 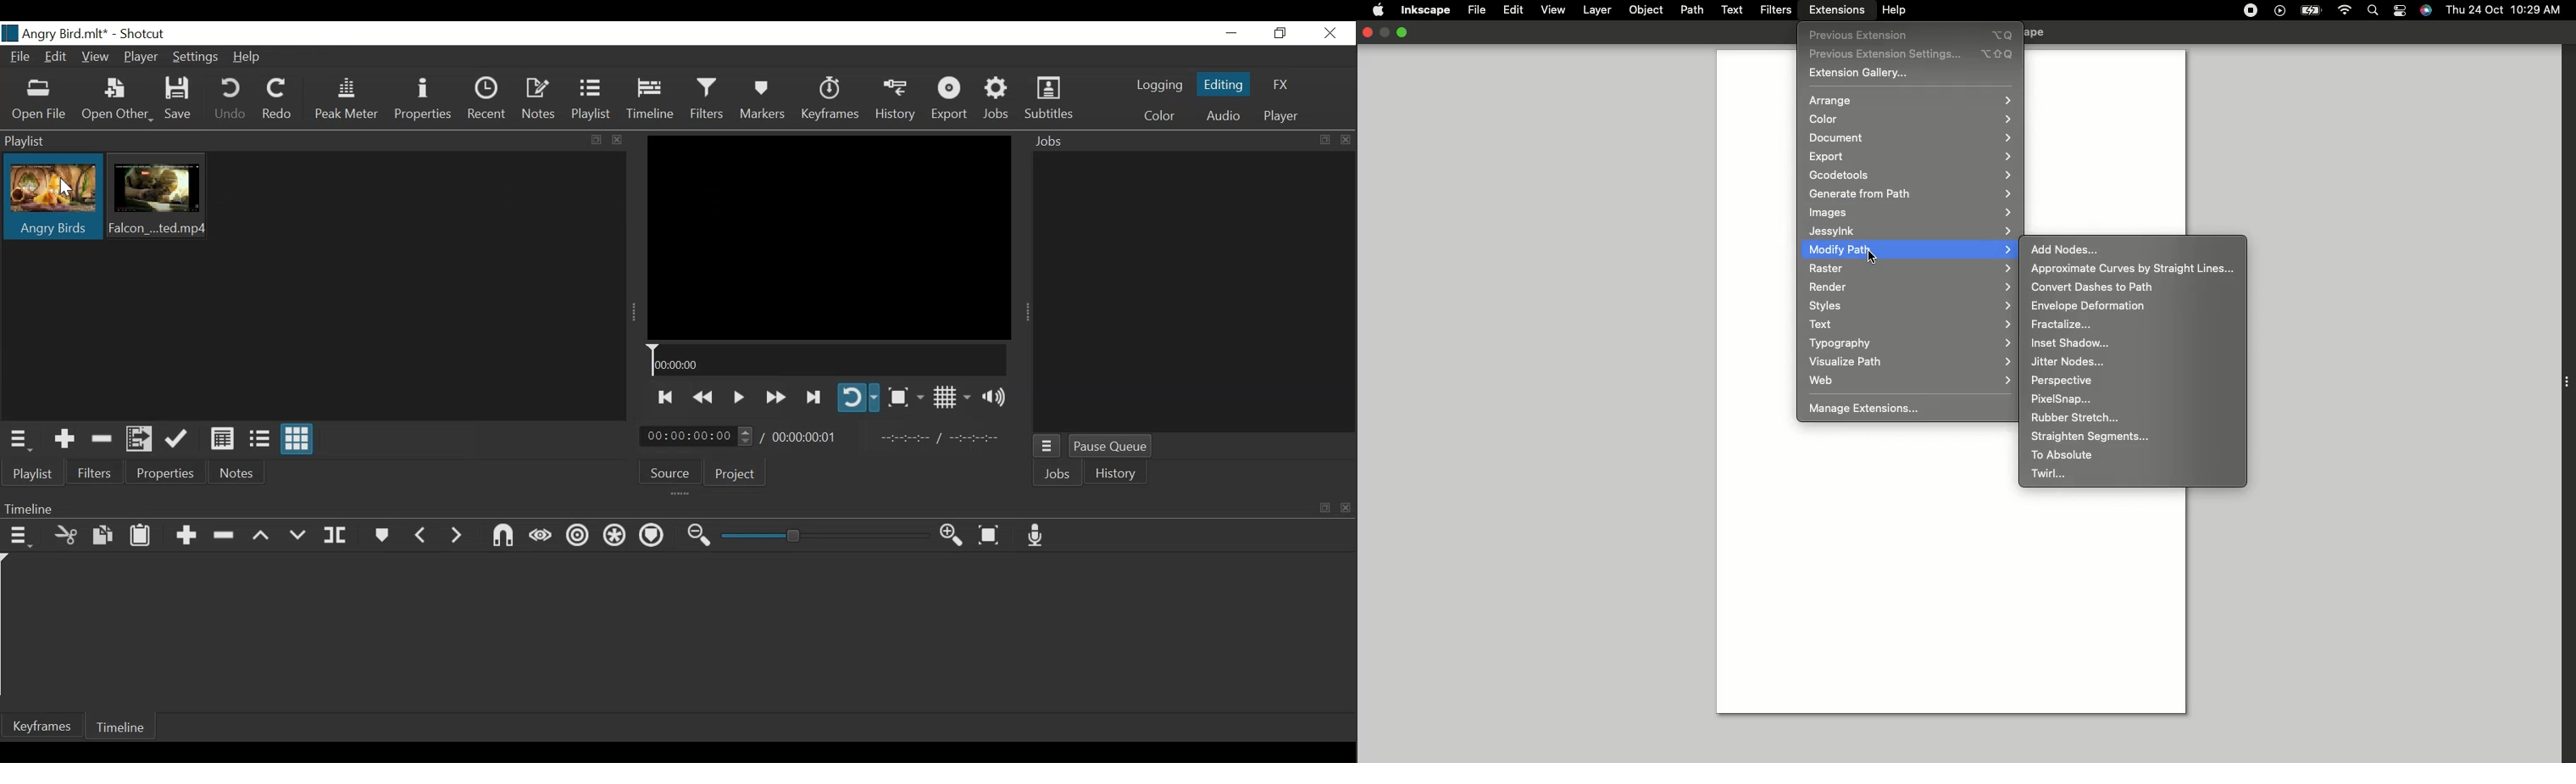 What do you see at coordinates (102, 439) in the screenshot?
I see `Remove cut` at bounding box center [102, 439].